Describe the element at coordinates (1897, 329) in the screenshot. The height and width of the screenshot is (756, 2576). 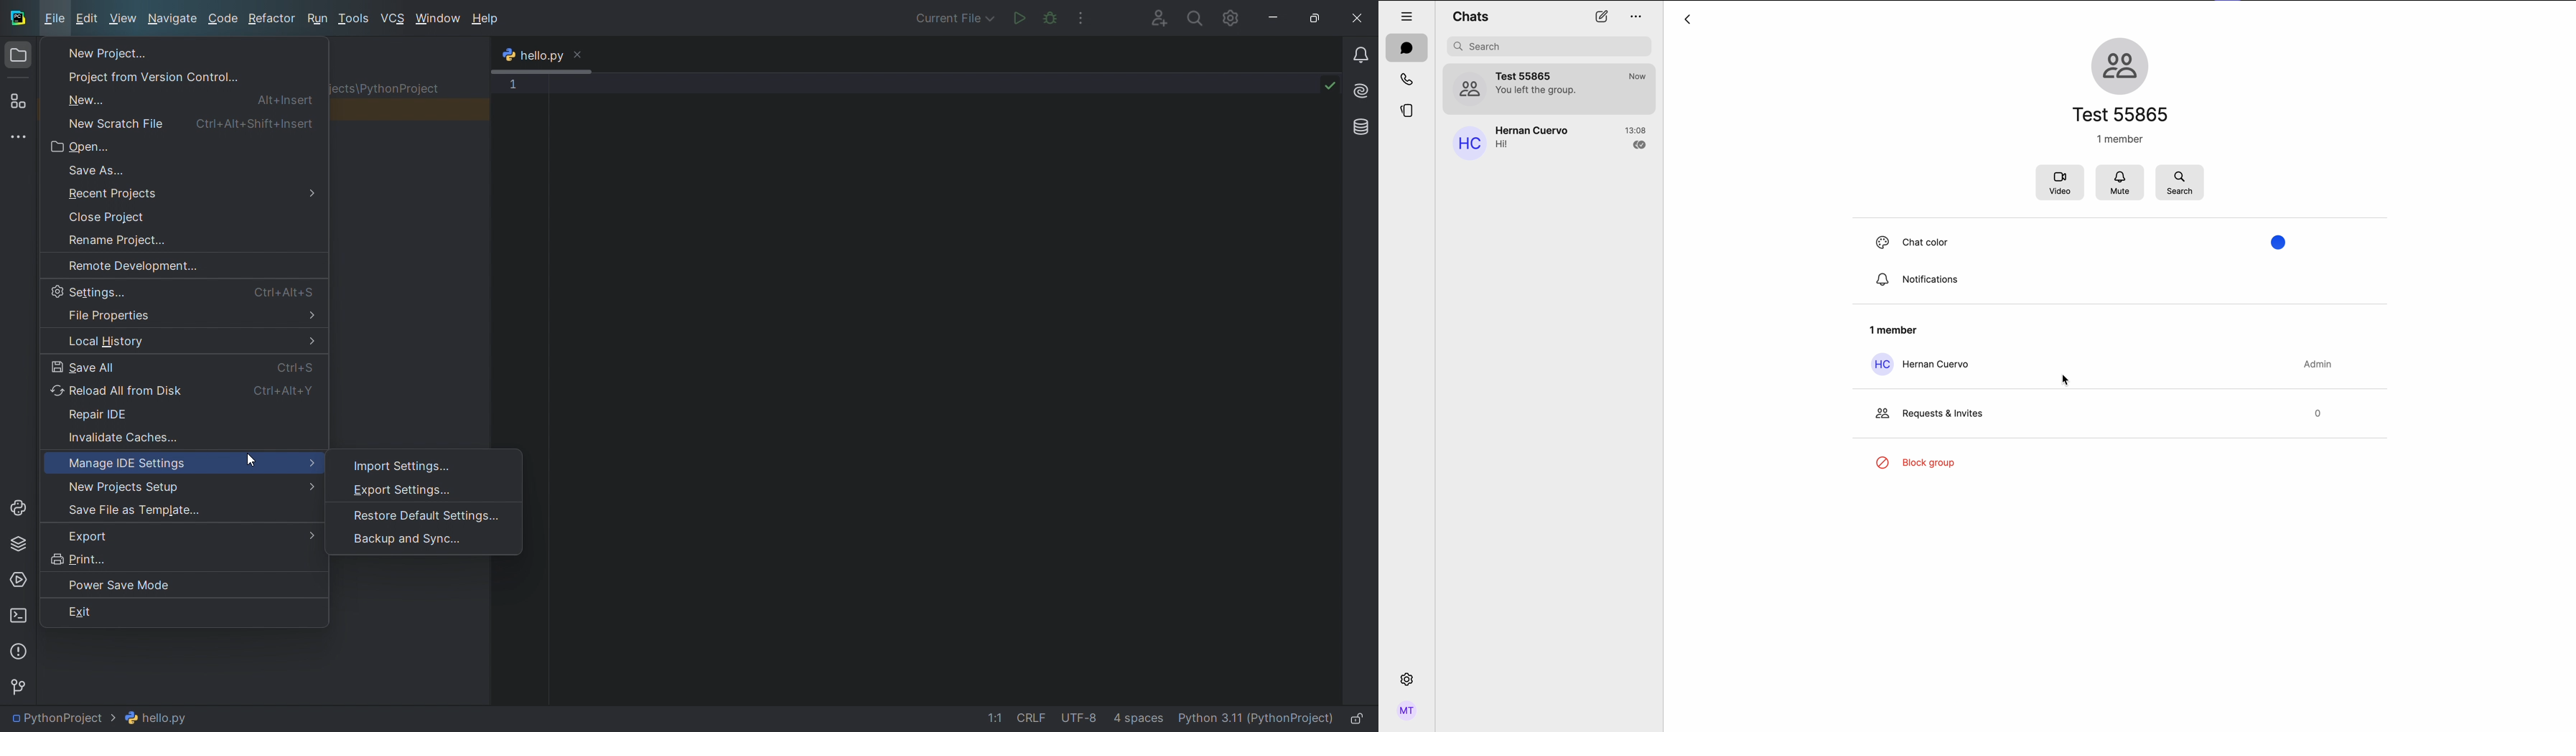
I see `1 member` at that location.